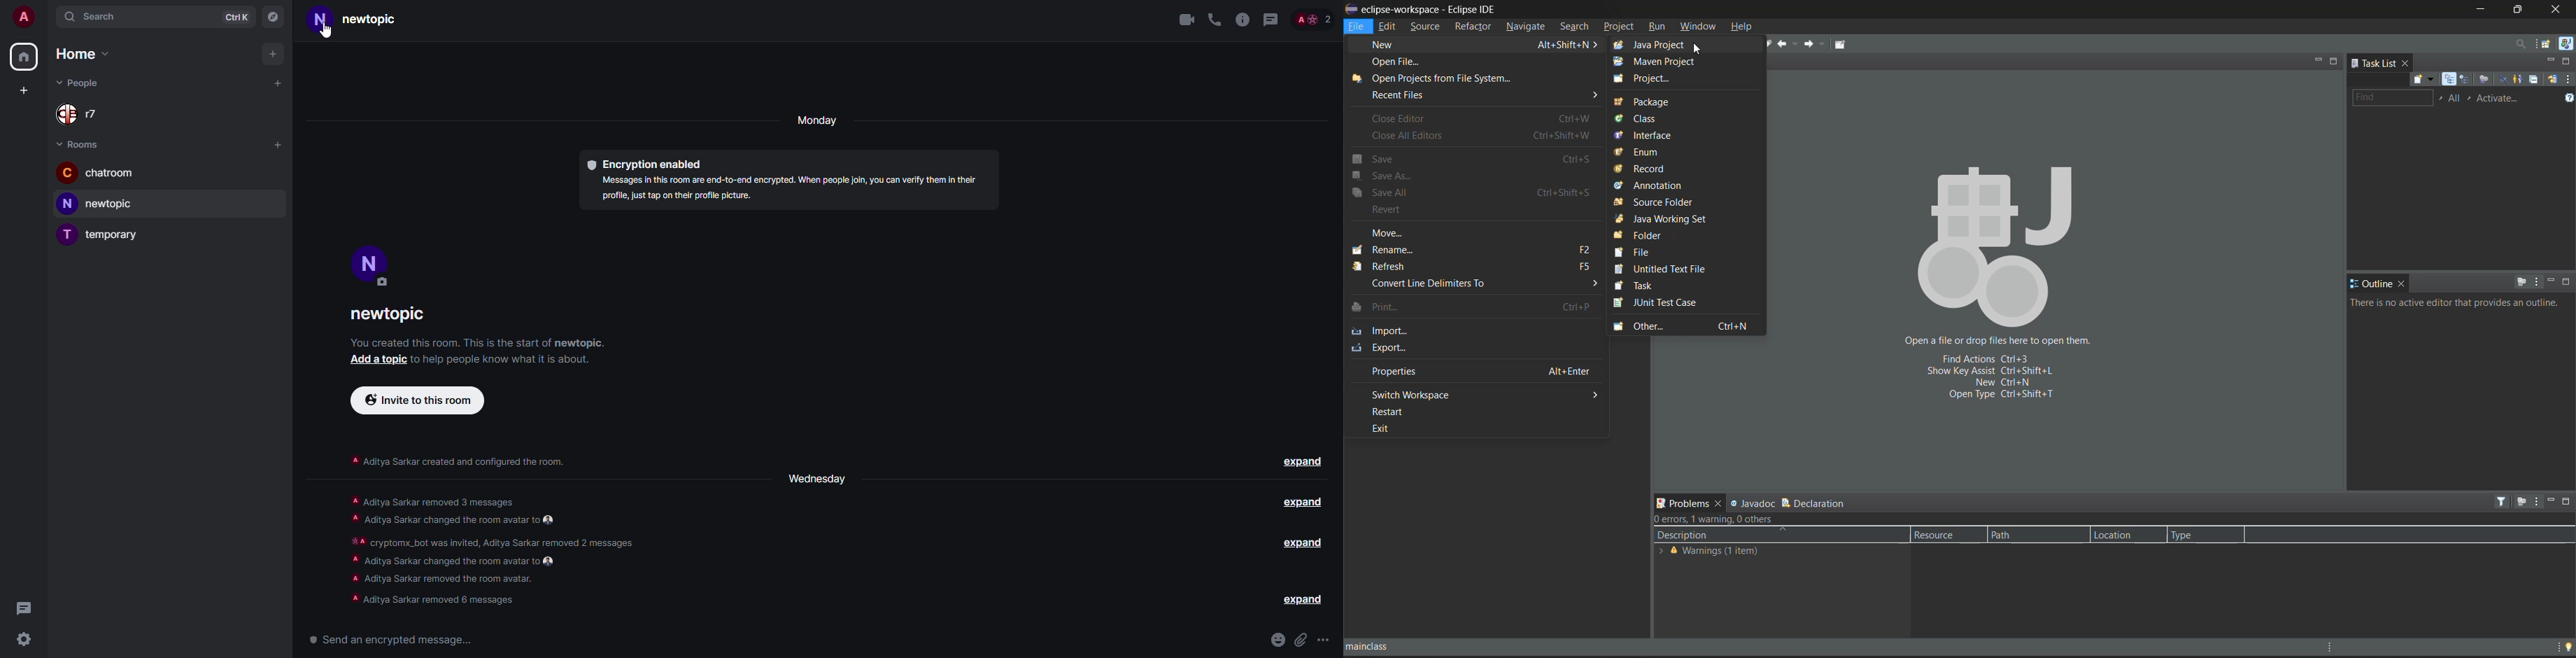 The image size is (2576, 672). I want to click on info, so click(464, 462).